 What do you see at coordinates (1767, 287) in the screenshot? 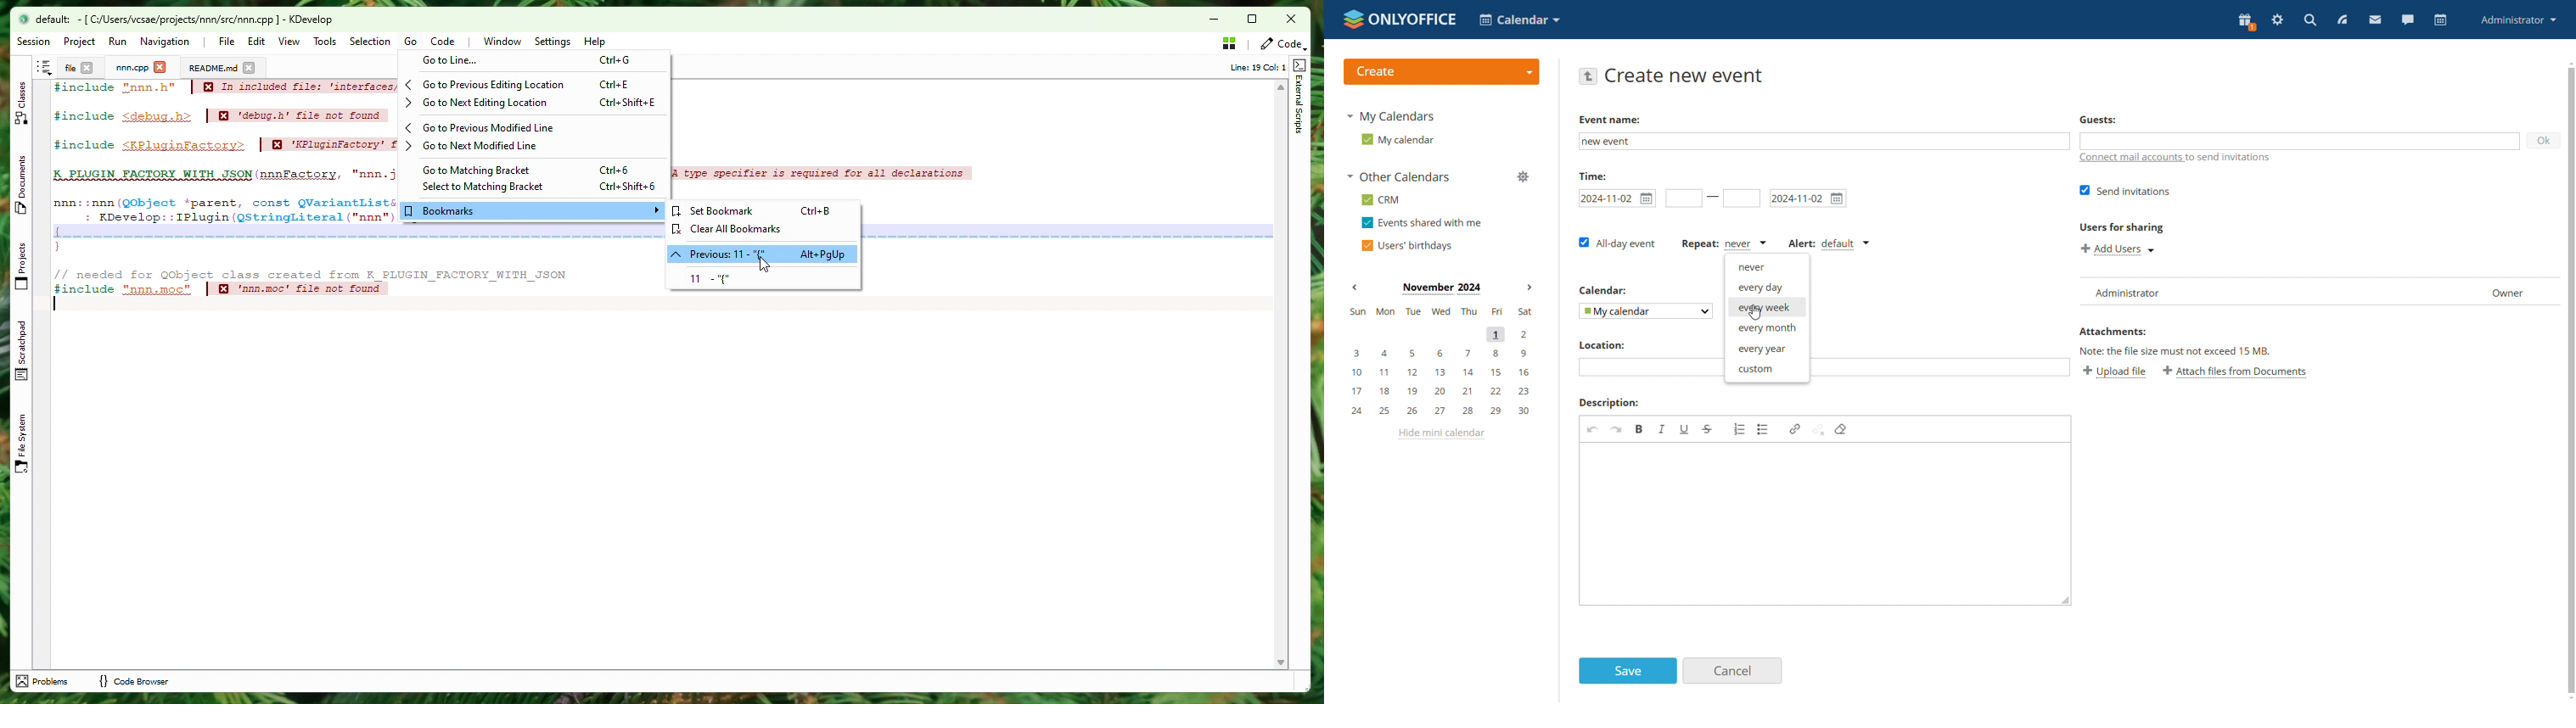
I see `every day` at bounding box center [1767, 287].